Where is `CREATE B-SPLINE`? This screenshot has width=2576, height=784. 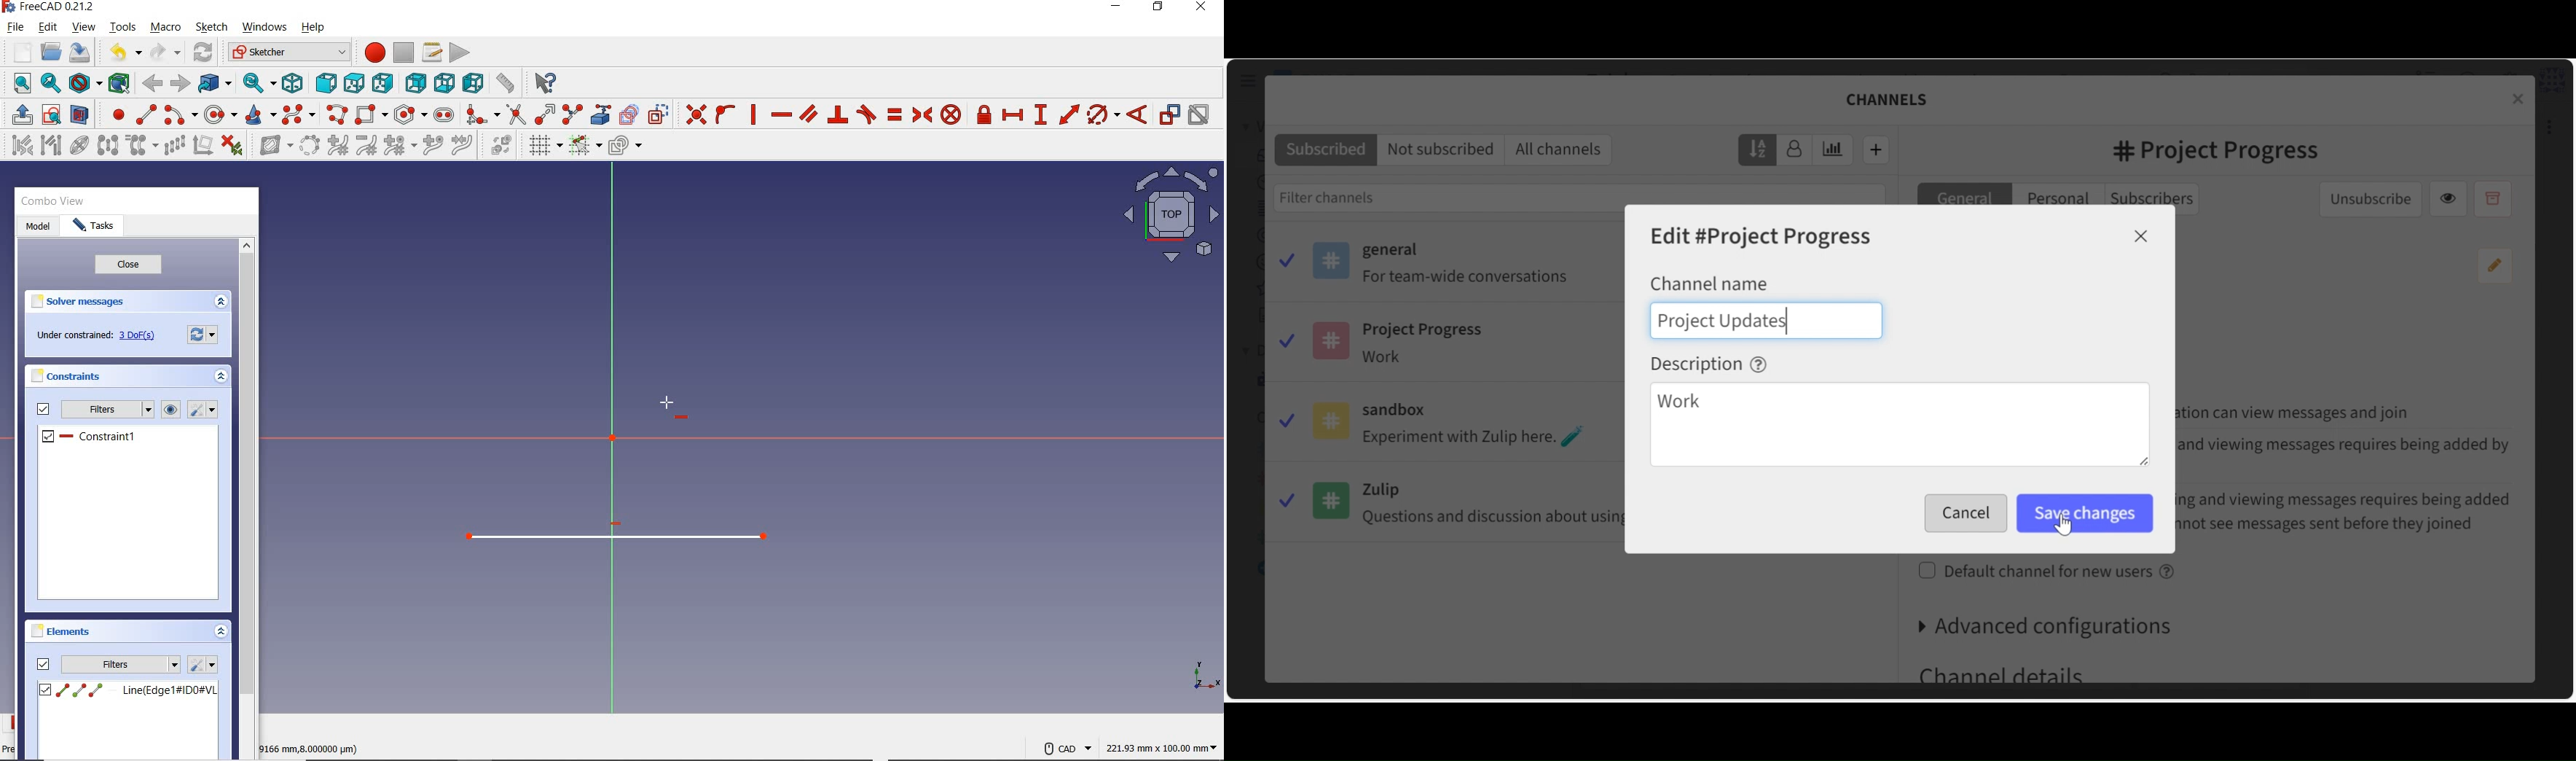 CREATE B-SPLINE is located at coordinates (298, 114).